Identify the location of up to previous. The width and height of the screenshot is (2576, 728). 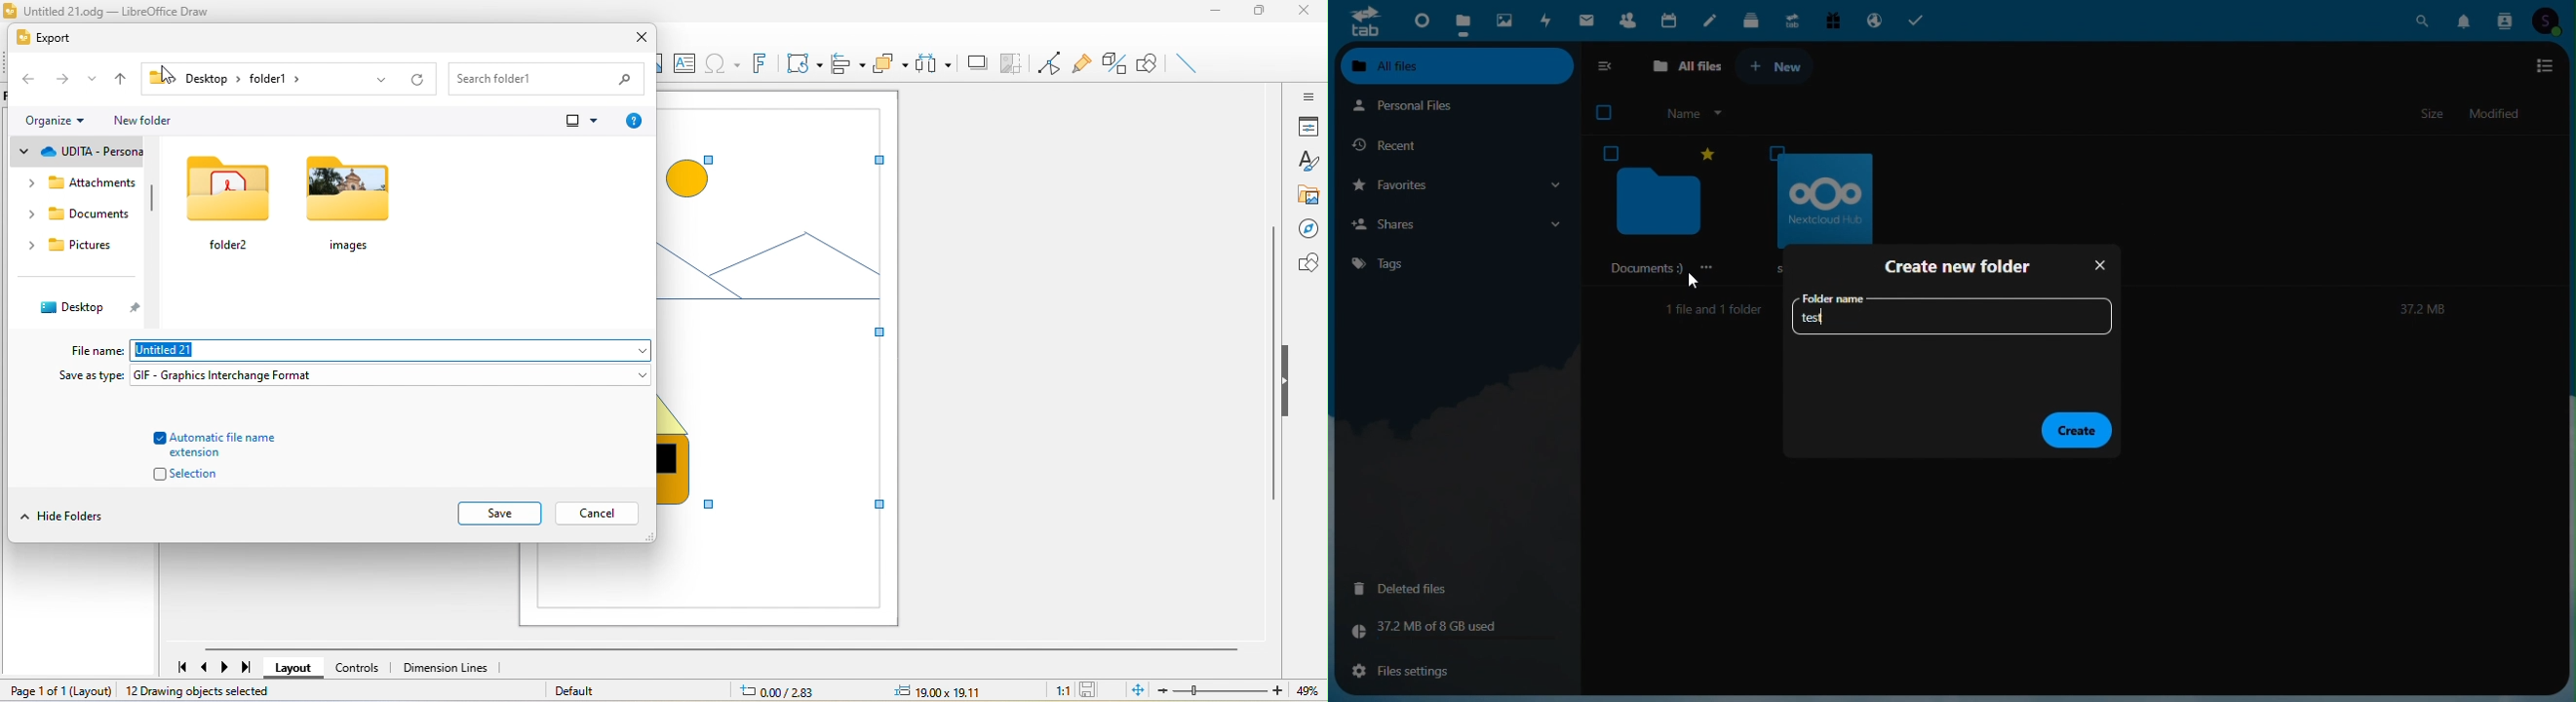
(123, 81).